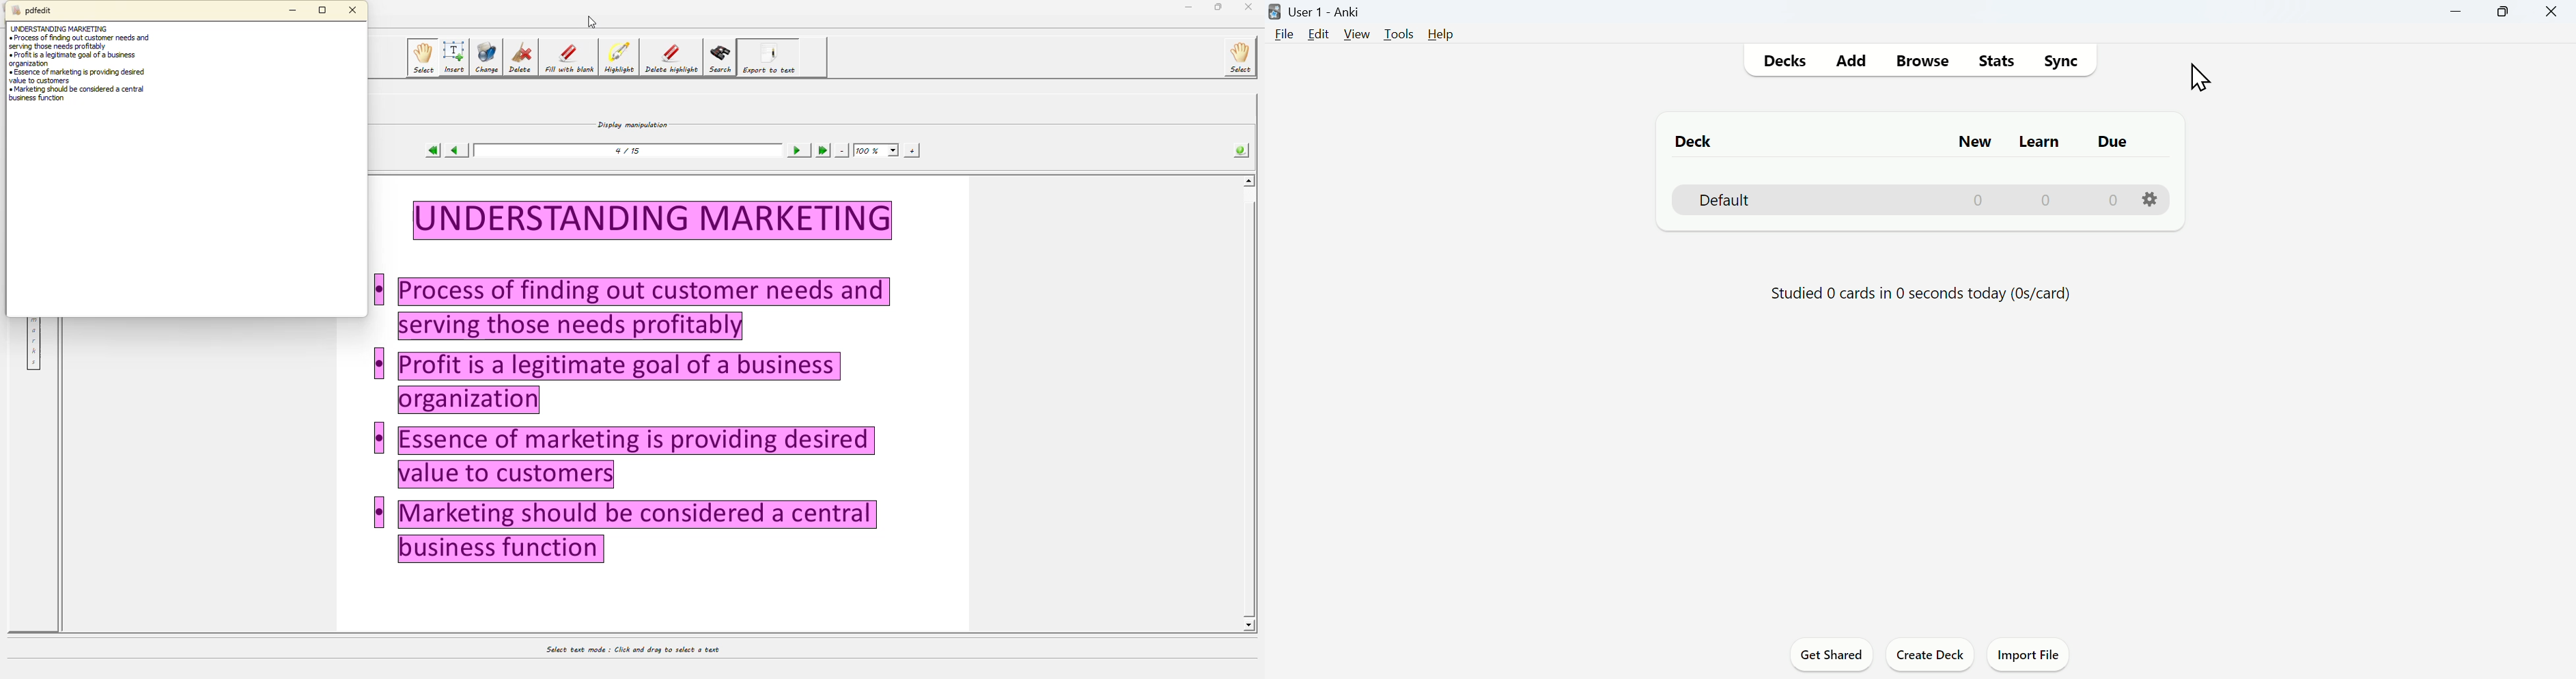 The height and width of the screenshot is (700, 2576). What do you see at coordinates (2202, 76) in the screenshot?
I see `Cursor` at bounding box center [2202, 76].